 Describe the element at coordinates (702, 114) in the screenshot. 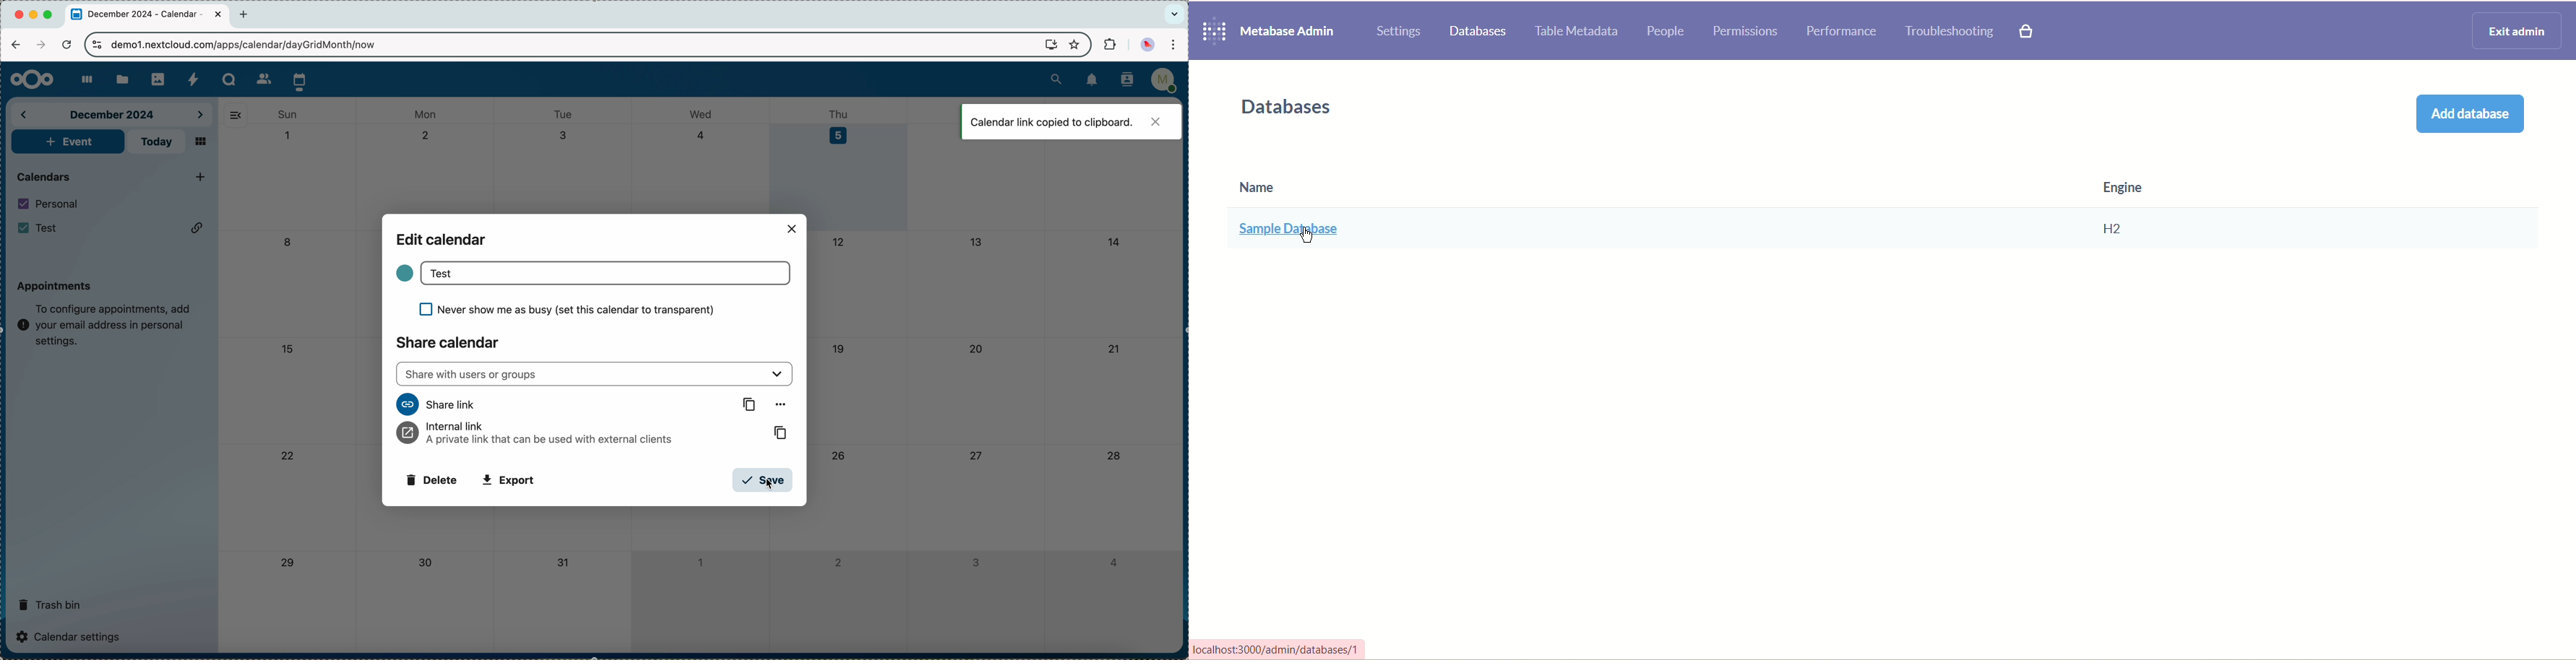

I see `wed` at that location.